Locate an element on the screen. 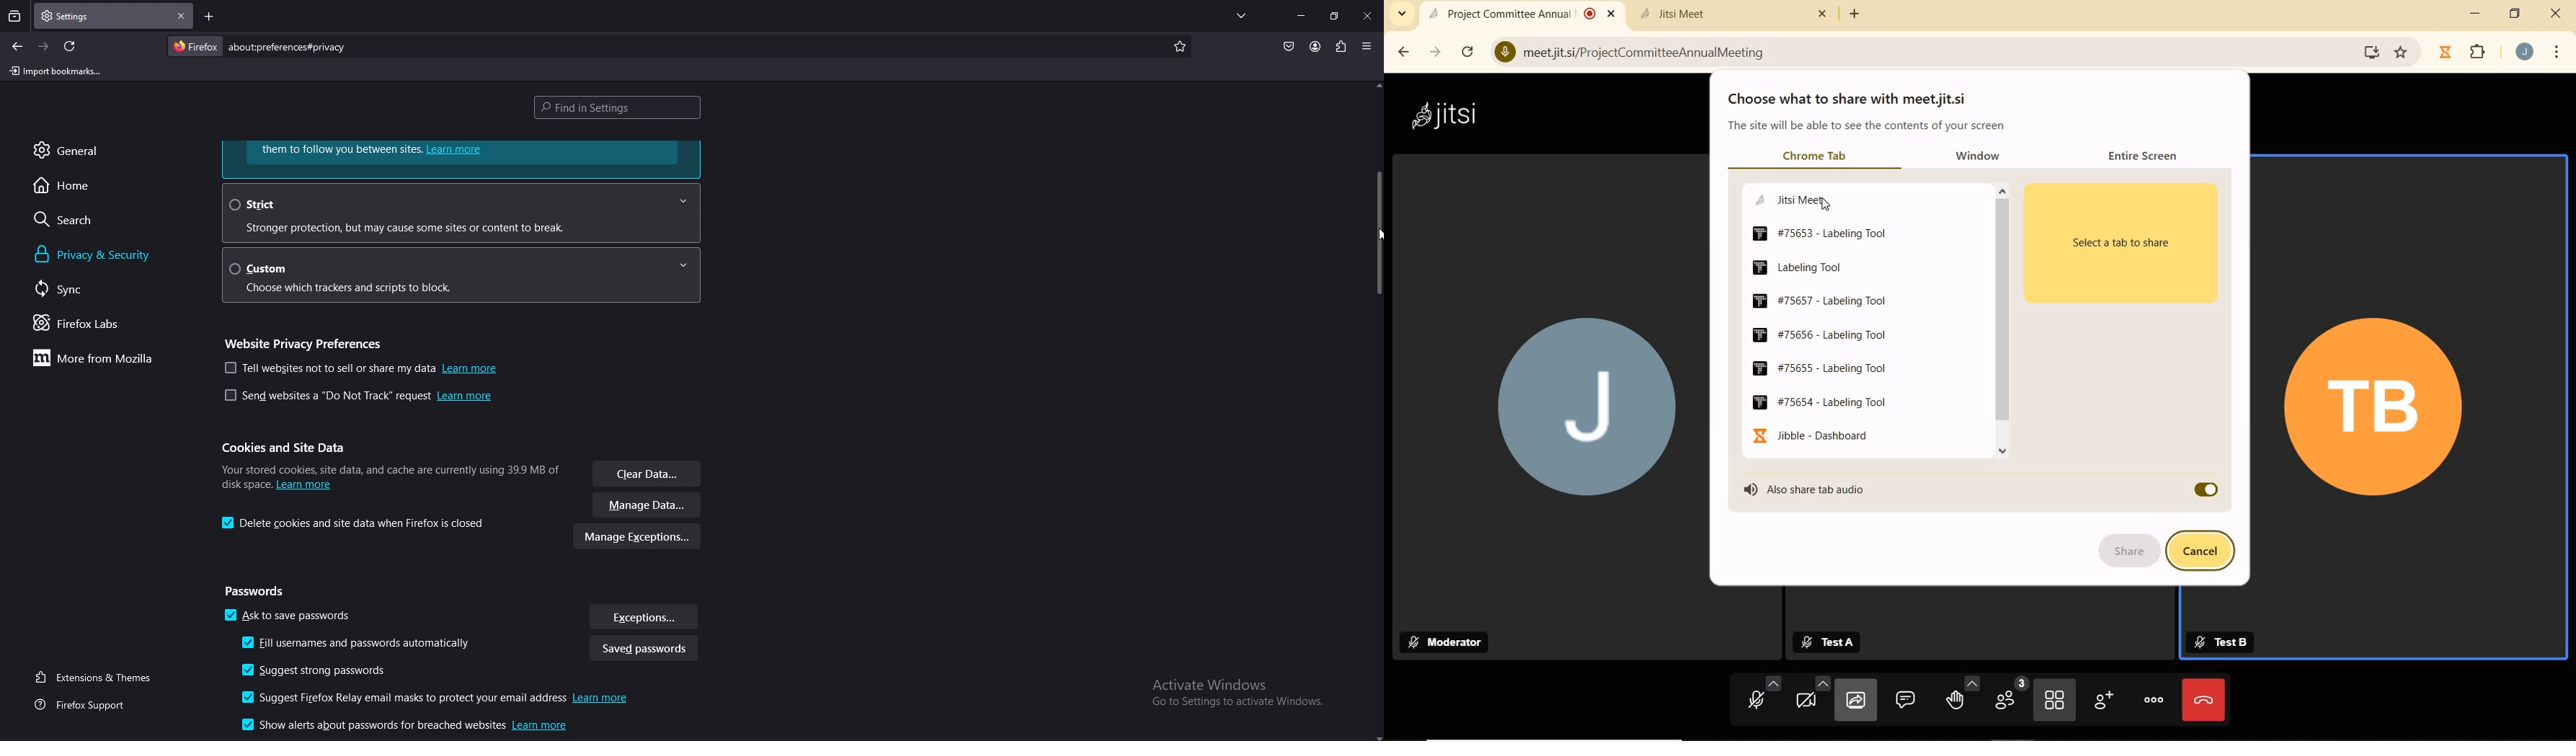 The height and width of the screenshot is (756, 2576). INVITE PEOPLE is located at coordinates (2106, 703).